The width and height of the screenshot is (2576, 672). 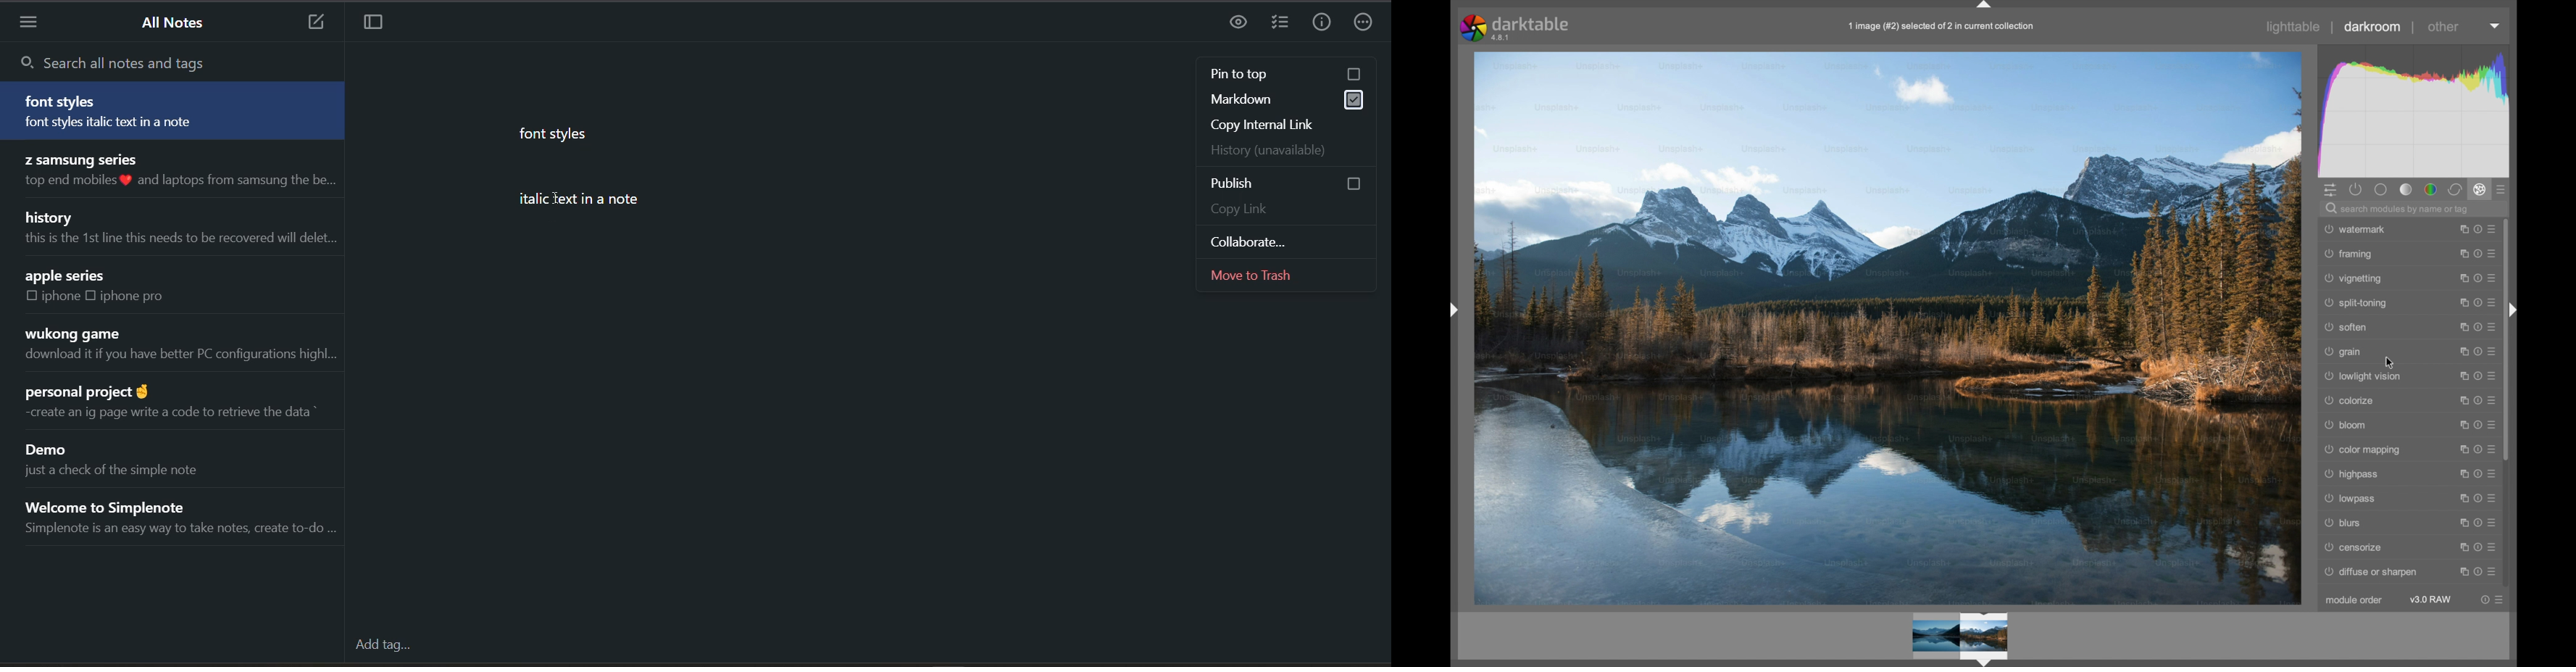 I want to click on note title and preview, so click(x=175, y=406).